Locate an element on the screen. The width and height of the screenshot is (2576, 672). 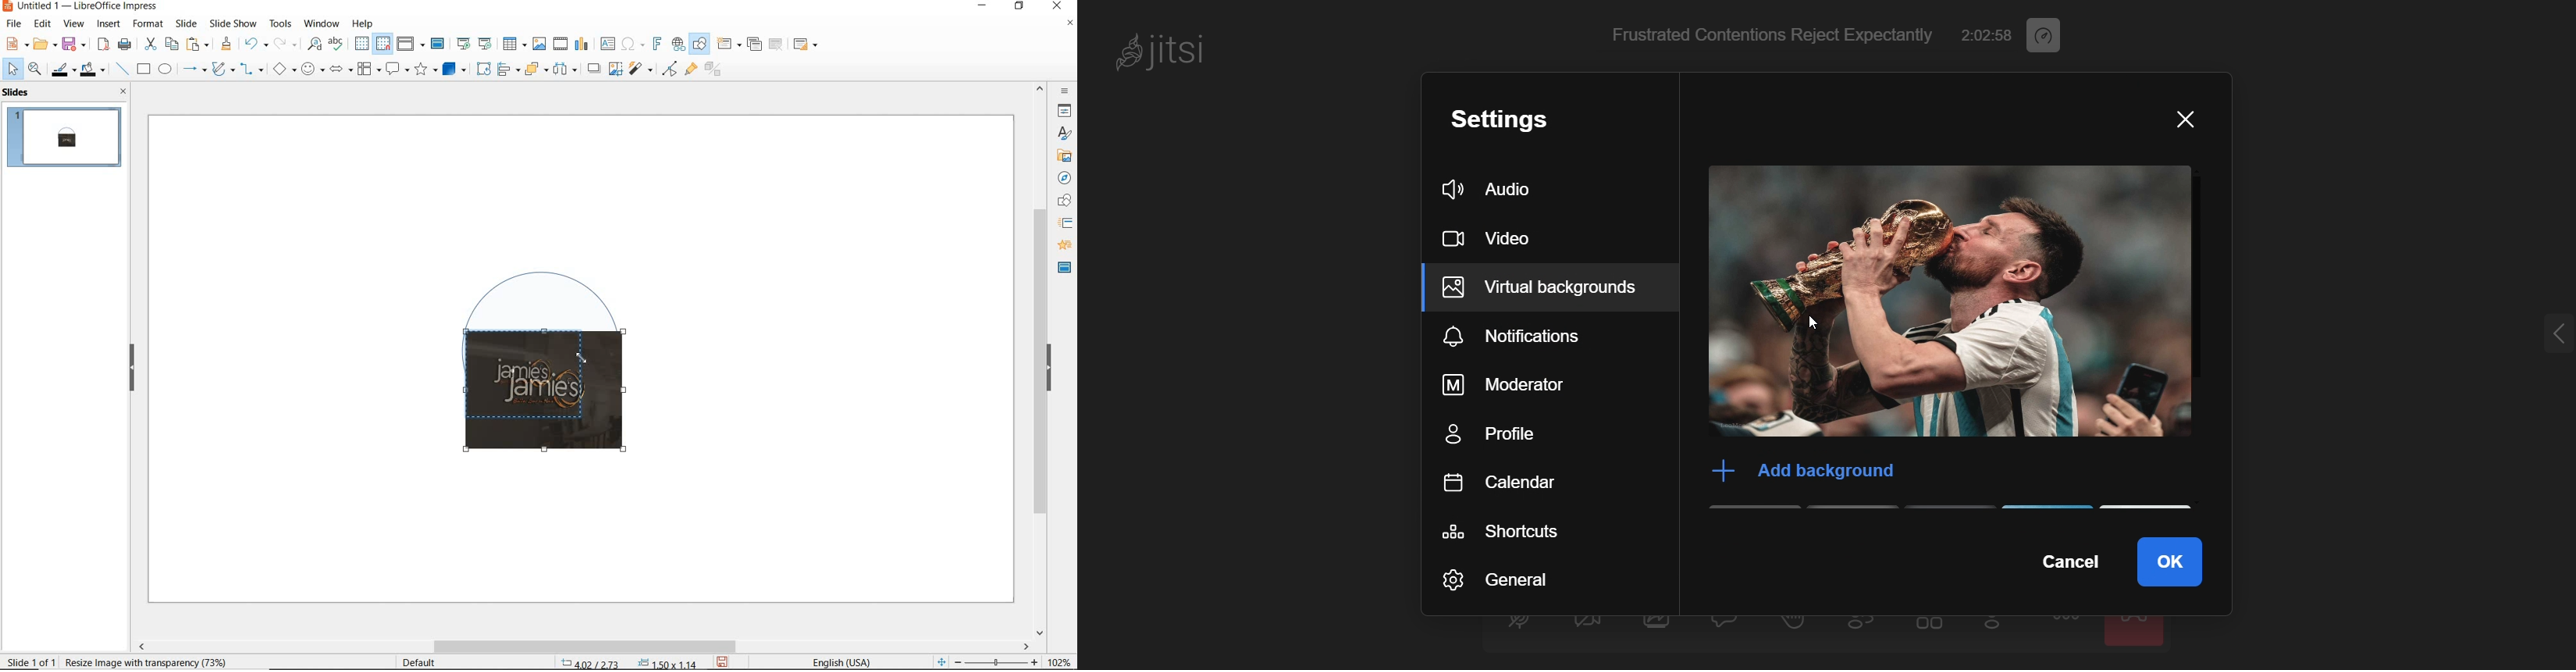
insert table is located at coordinates (513, 44).